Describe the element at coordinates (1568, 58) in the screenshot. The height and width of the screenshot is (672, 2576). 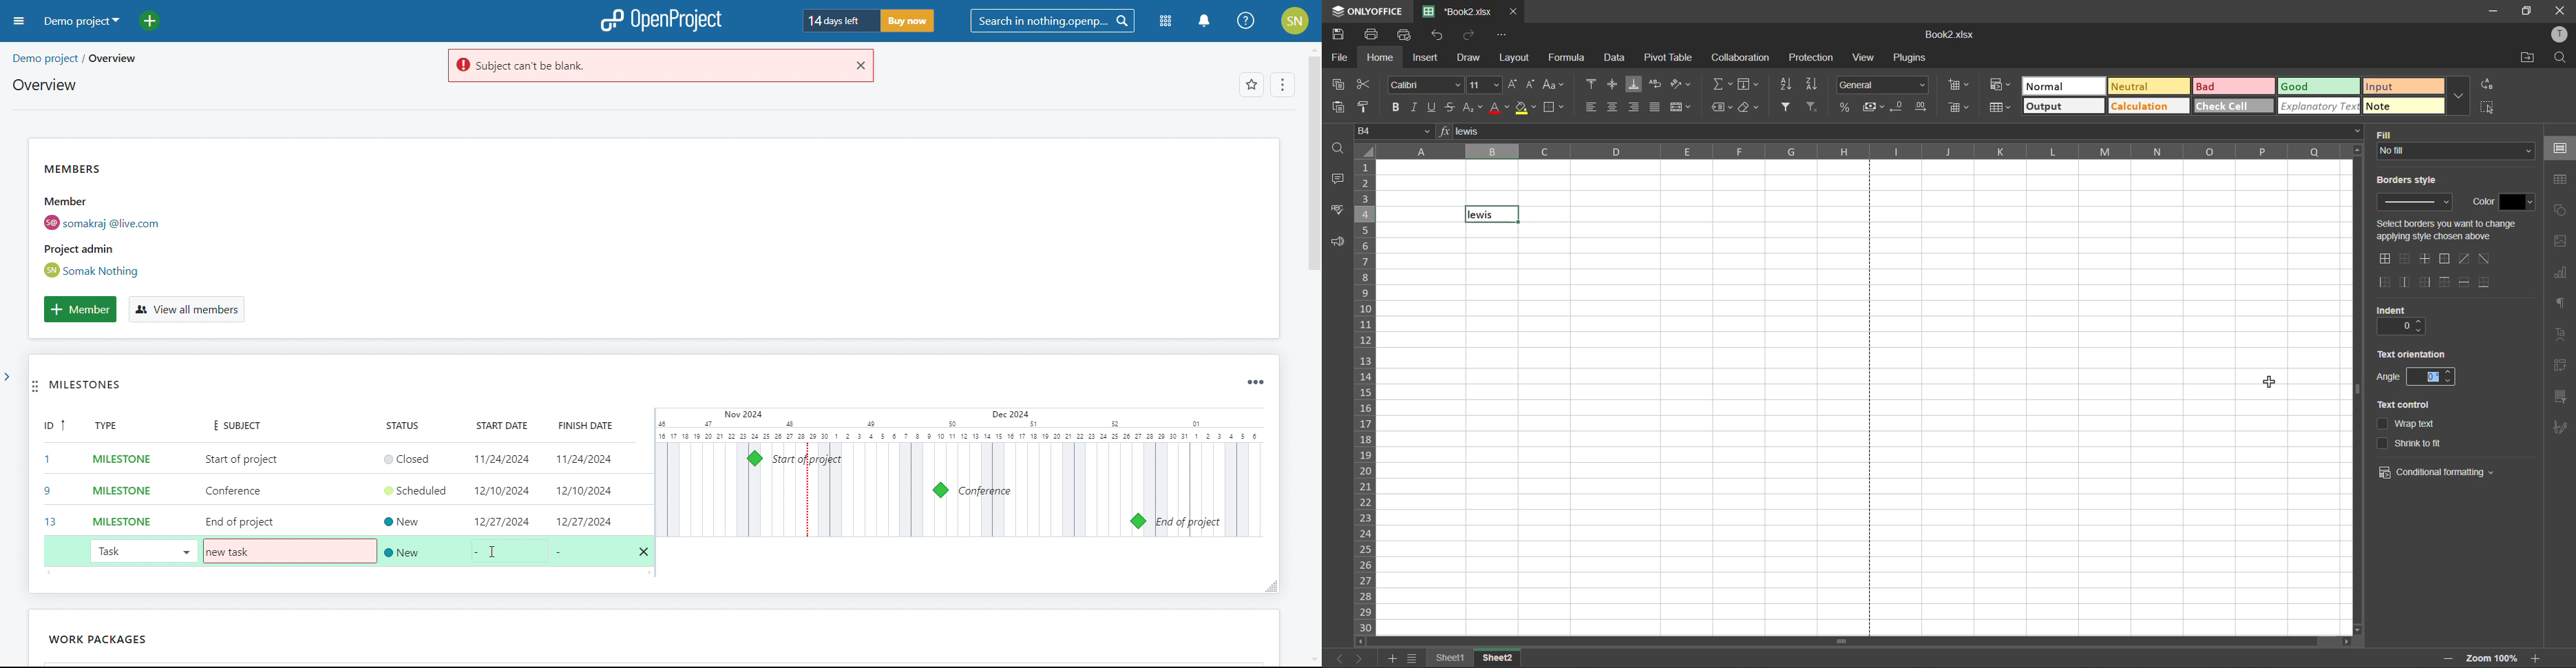
I see `formula` at that location.